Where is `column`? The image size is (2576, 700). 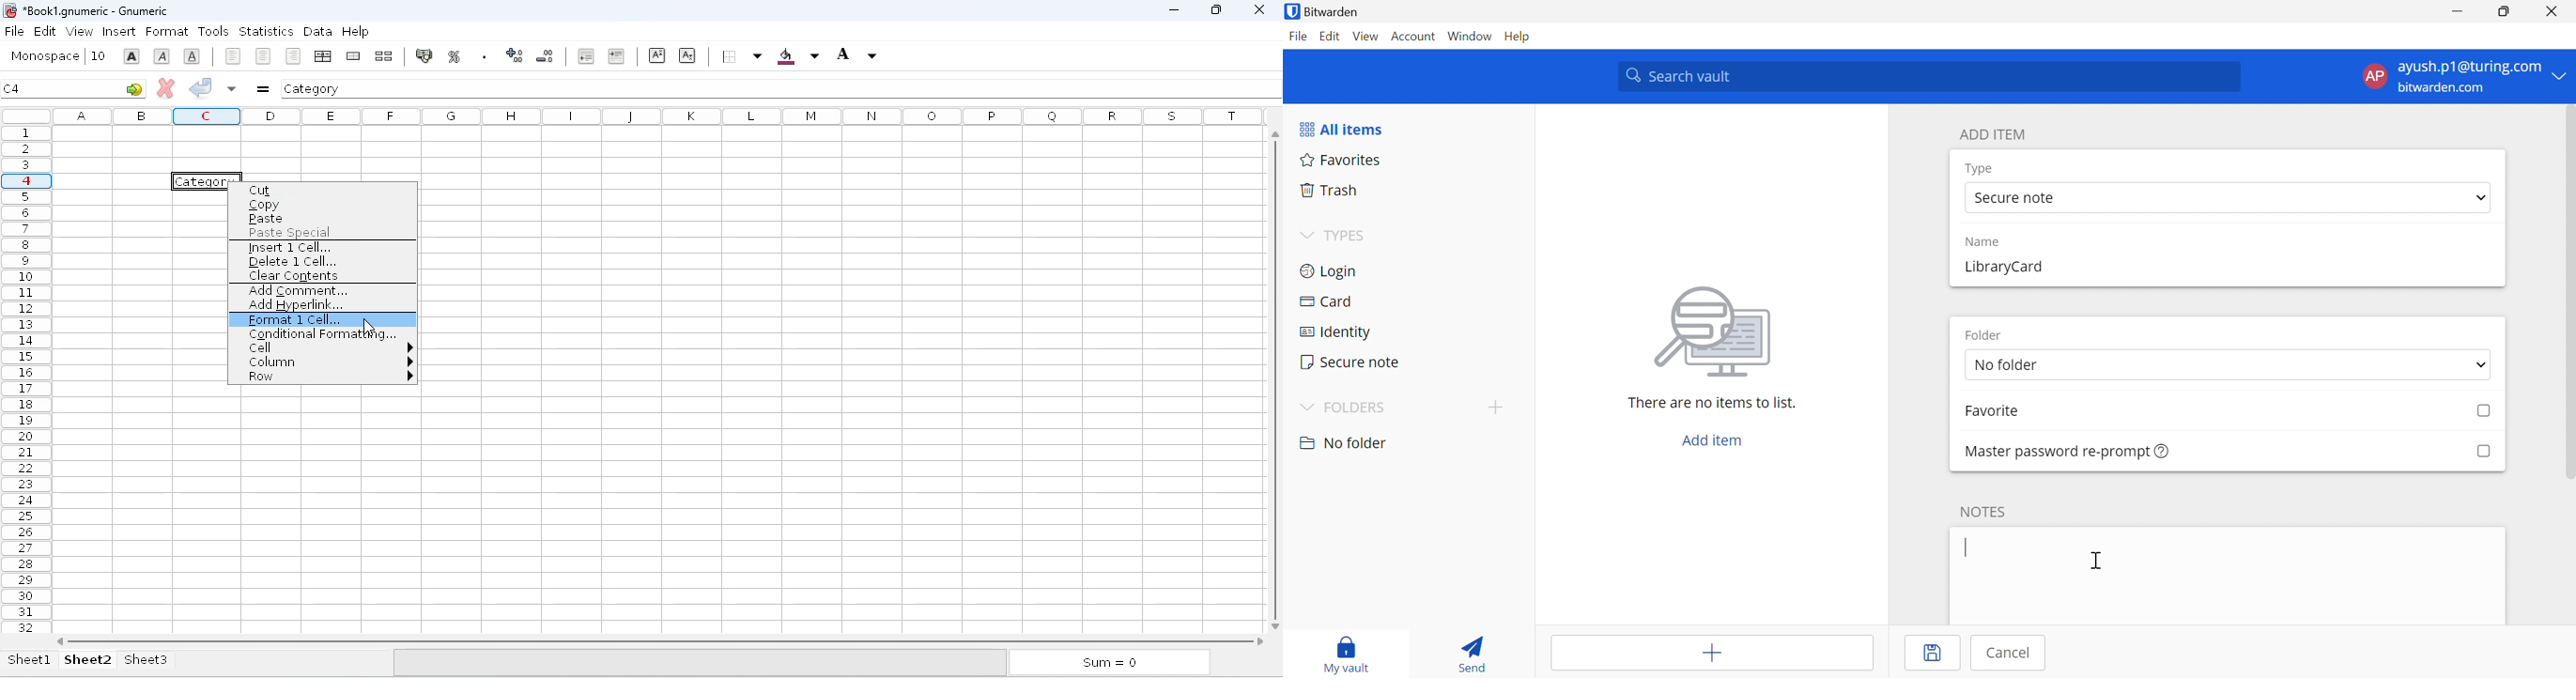
column is located at coordinates (330, 362).